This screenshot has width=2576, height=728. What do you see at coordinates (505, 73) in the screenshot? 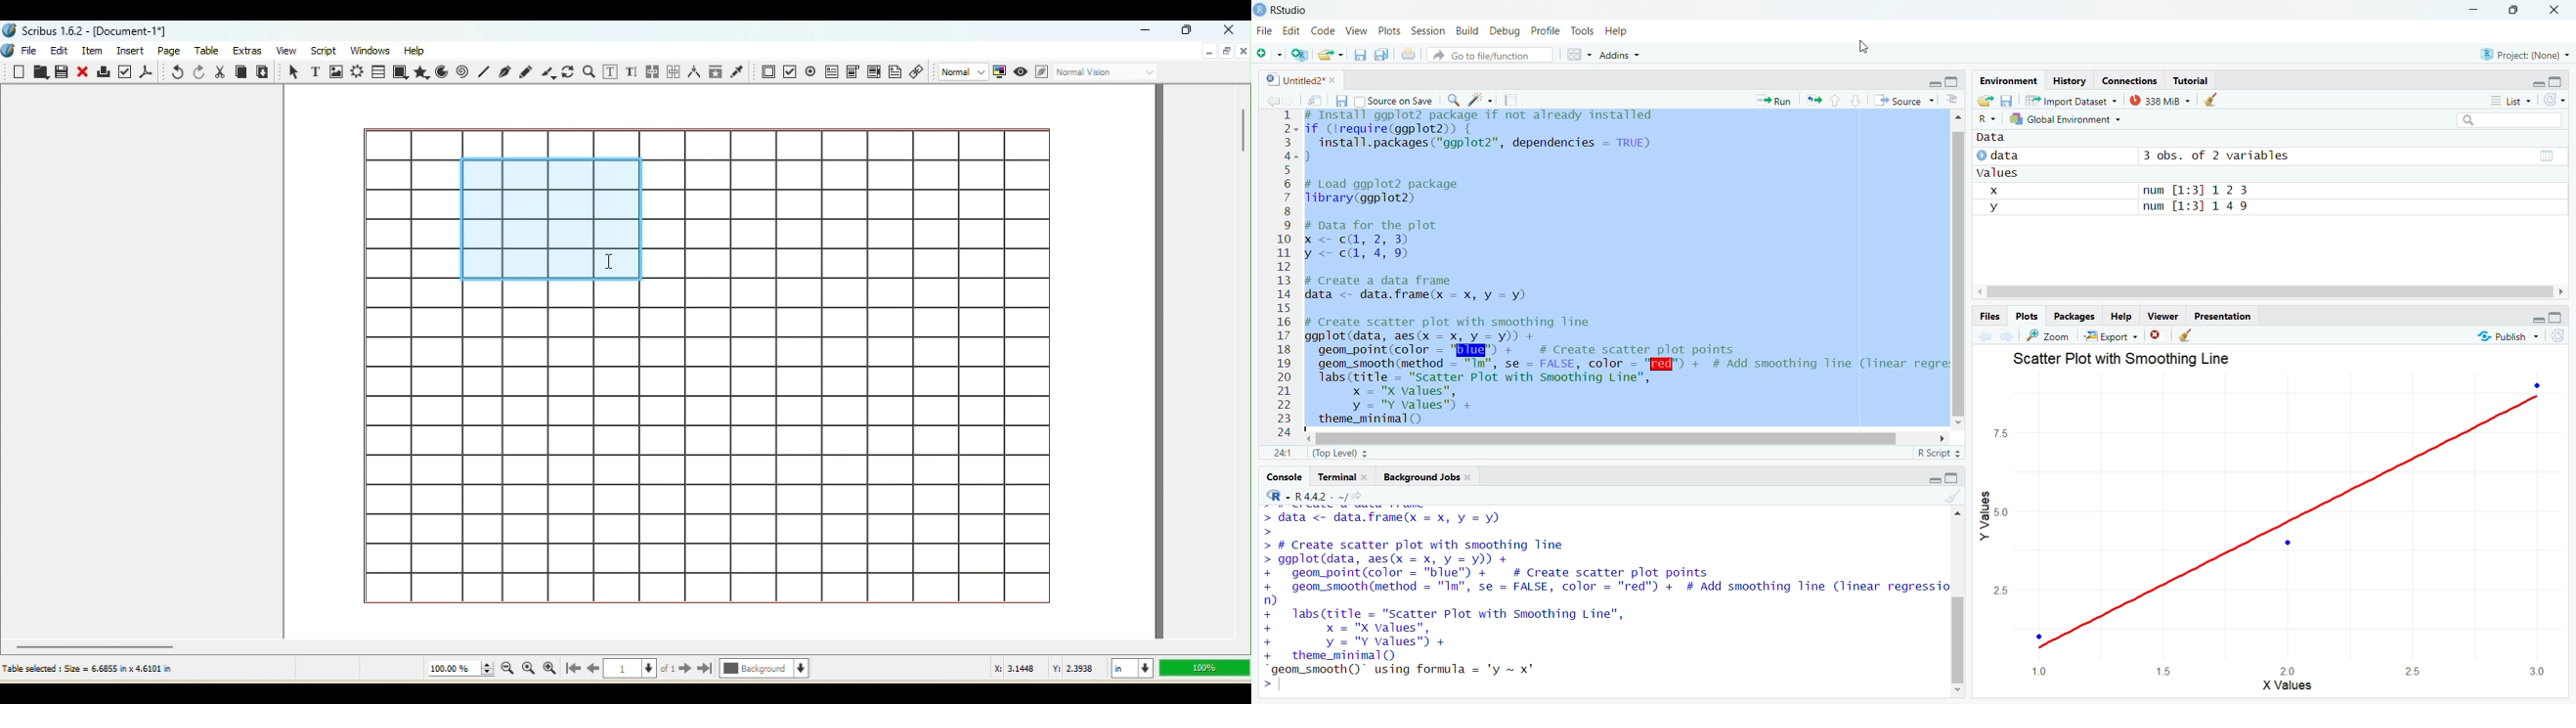
I see `Bezier curve` at bounding box center [505, 73].